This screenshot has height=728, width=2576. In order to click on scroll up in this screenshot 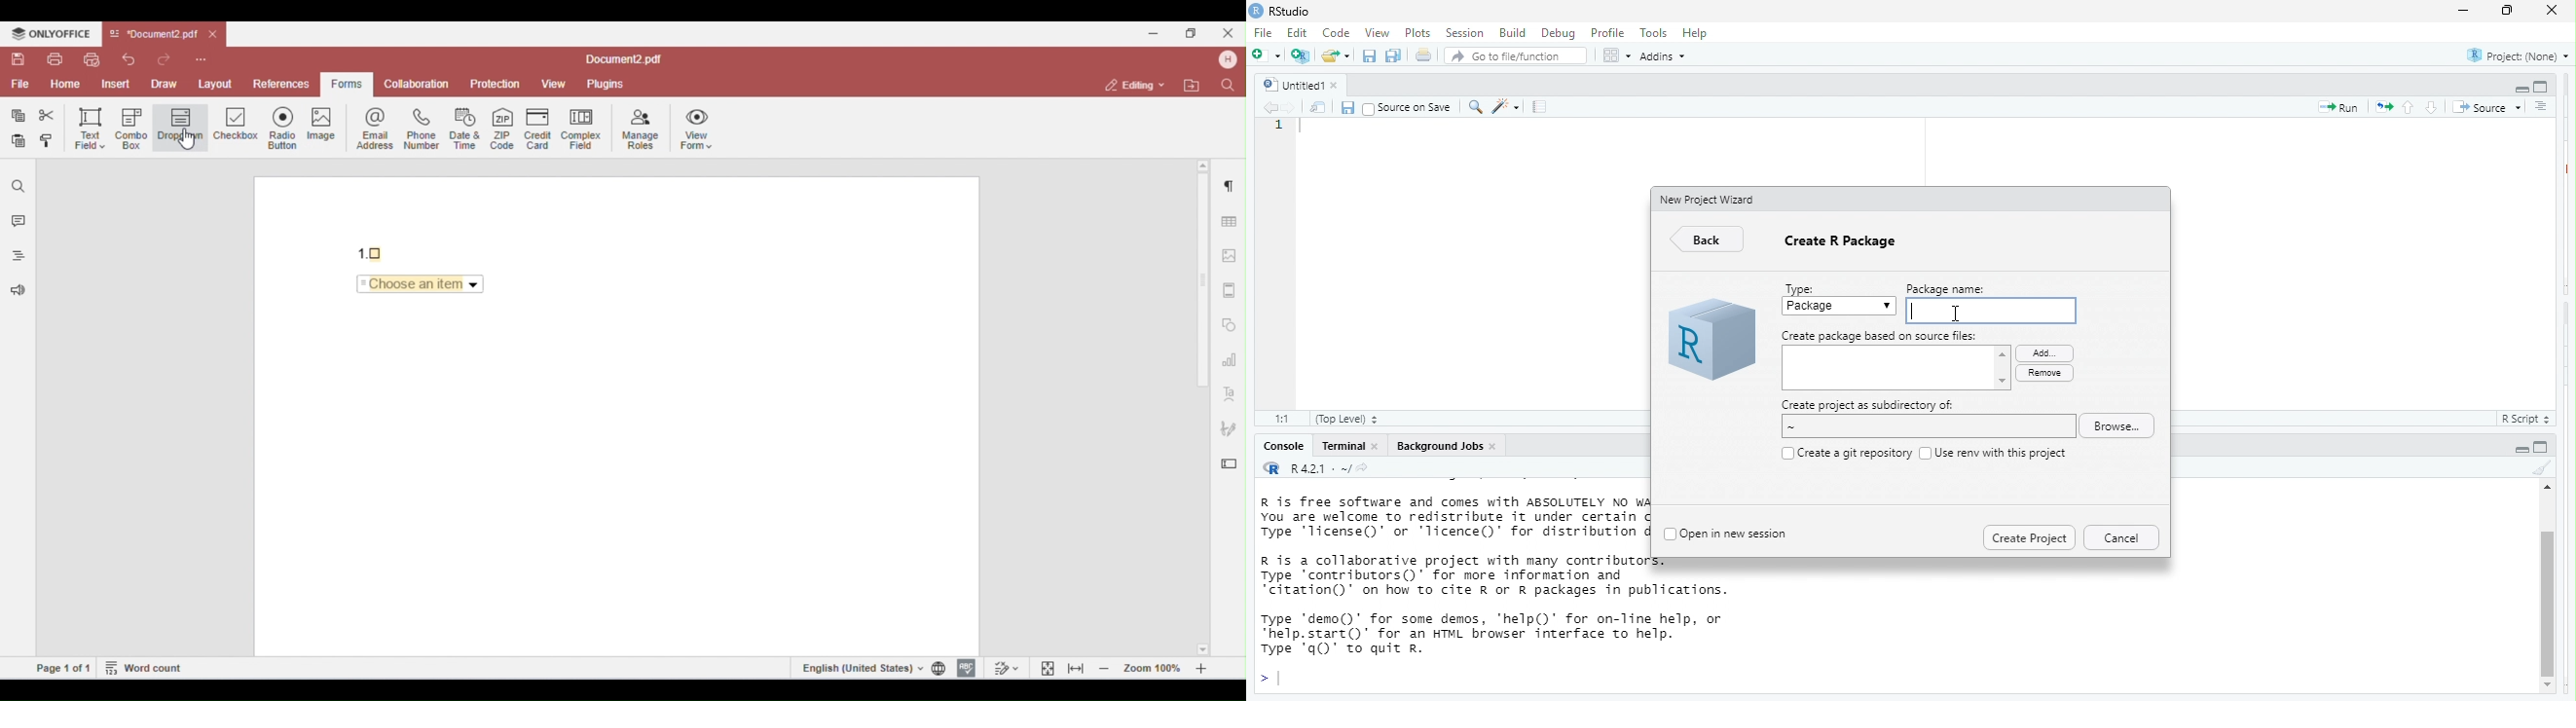, I will do `click(2545, 490)`.